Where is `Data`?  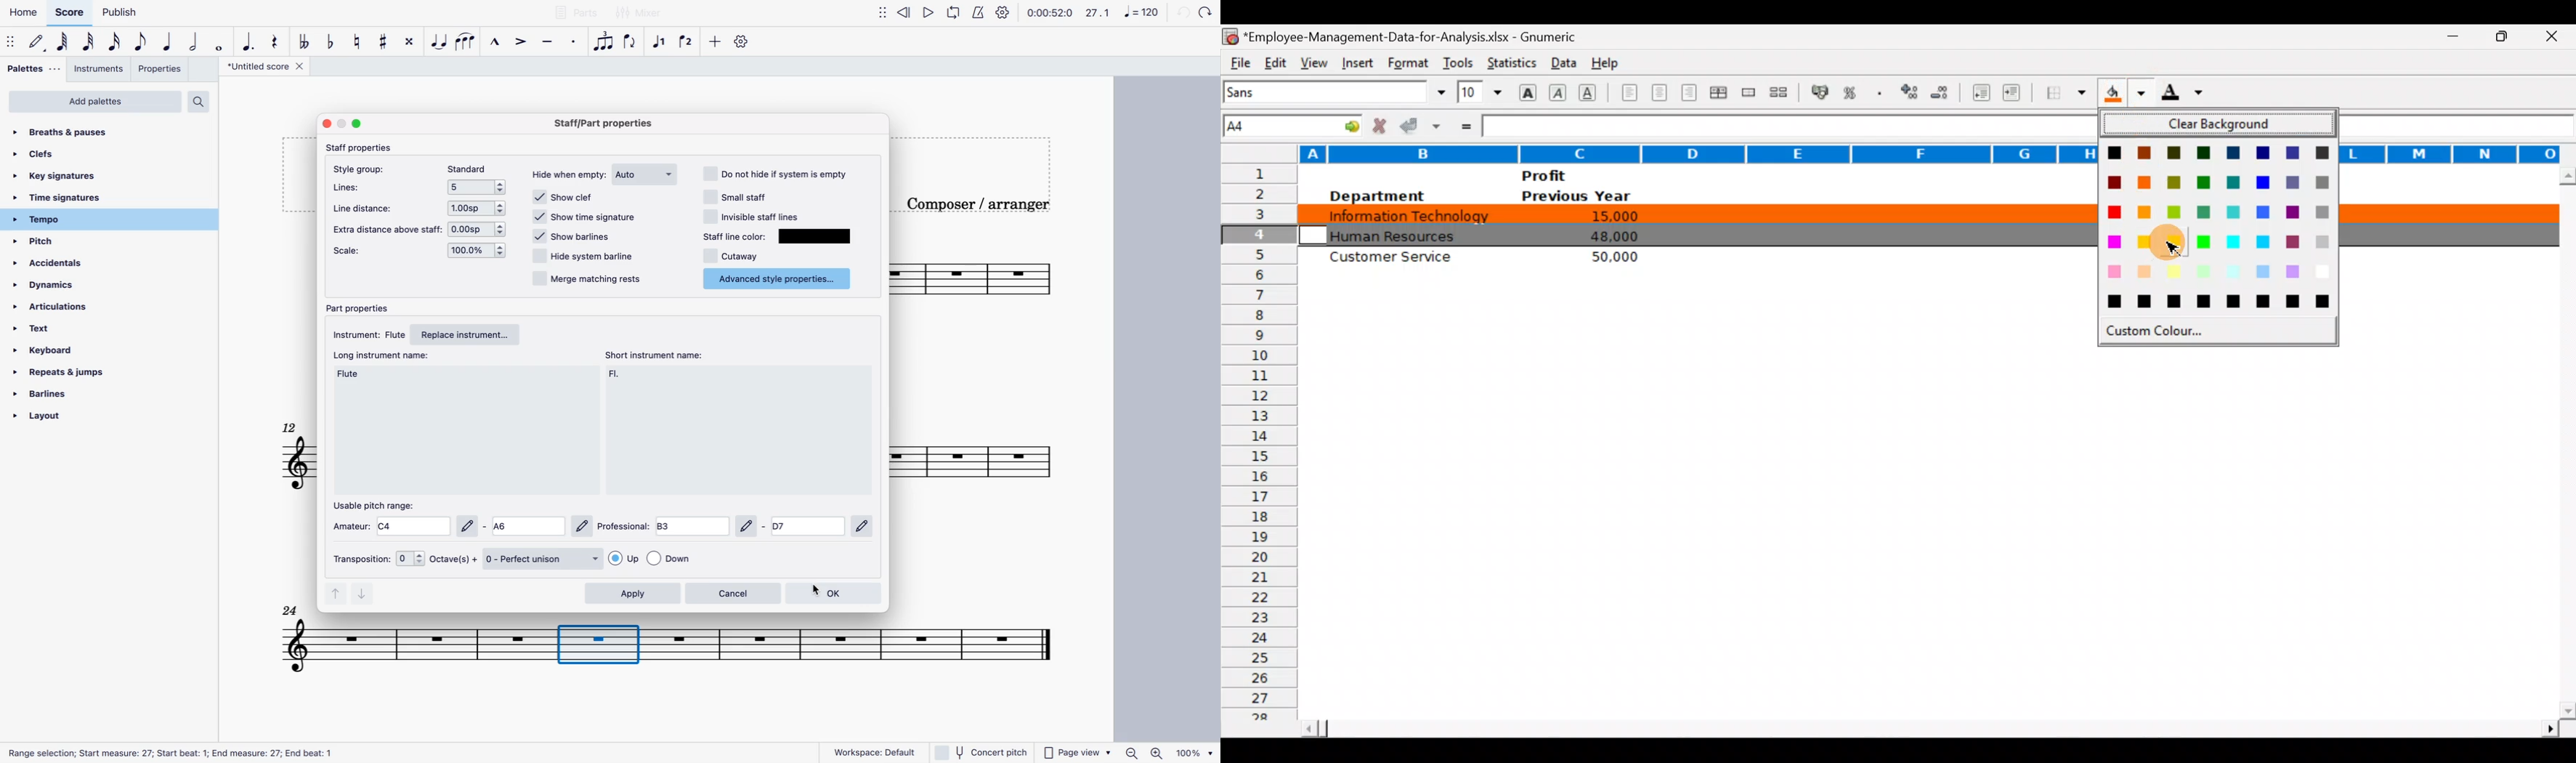 Data is located at coordinates (1560, 59).